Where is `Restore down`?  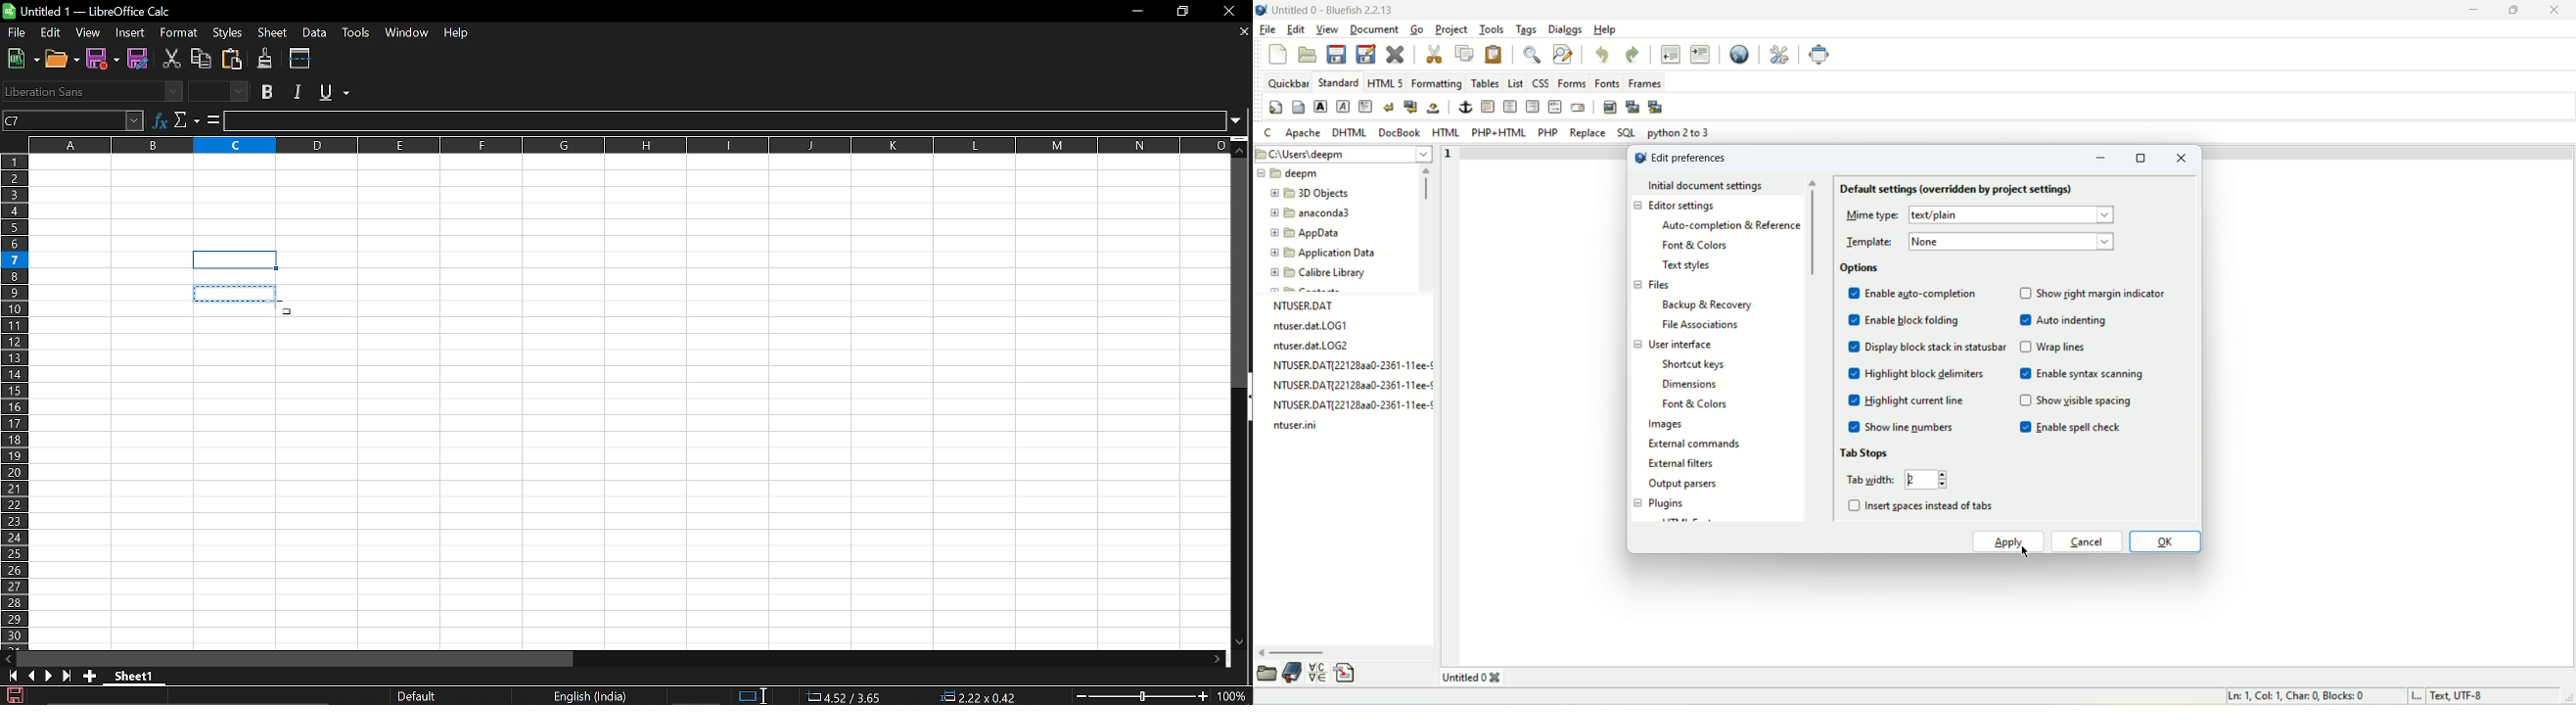 Restore down is located at coordinates (1182, 13).